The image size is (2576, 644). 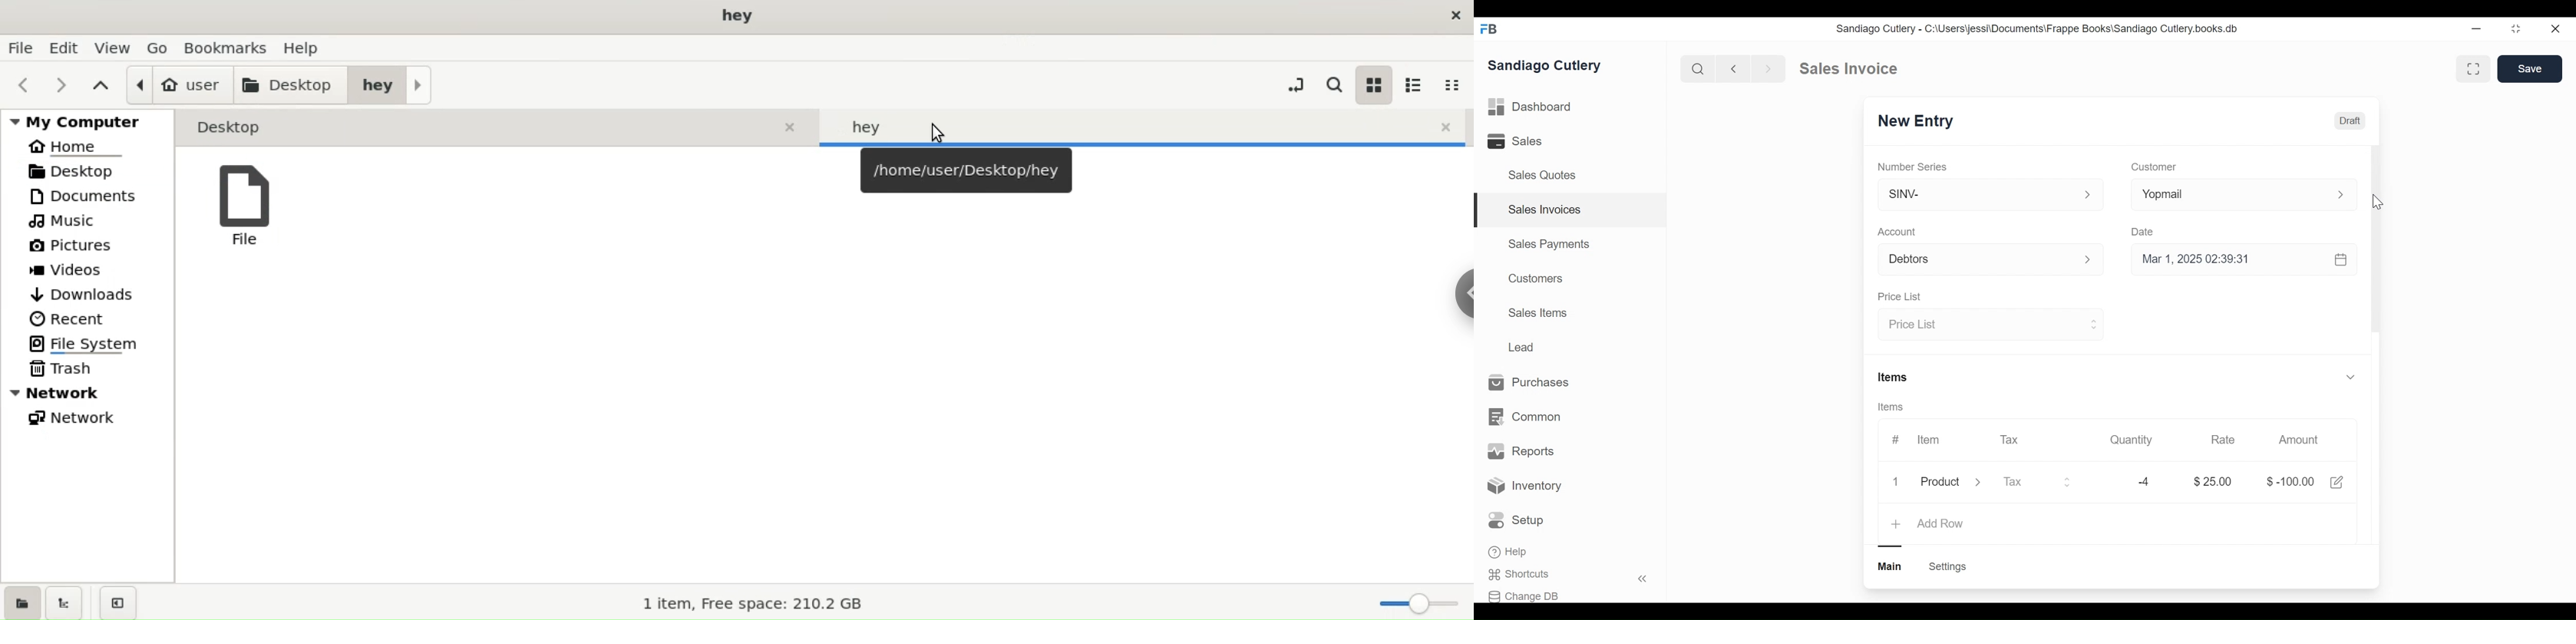 I want to click on Customer, so click(x=2156, y=166).